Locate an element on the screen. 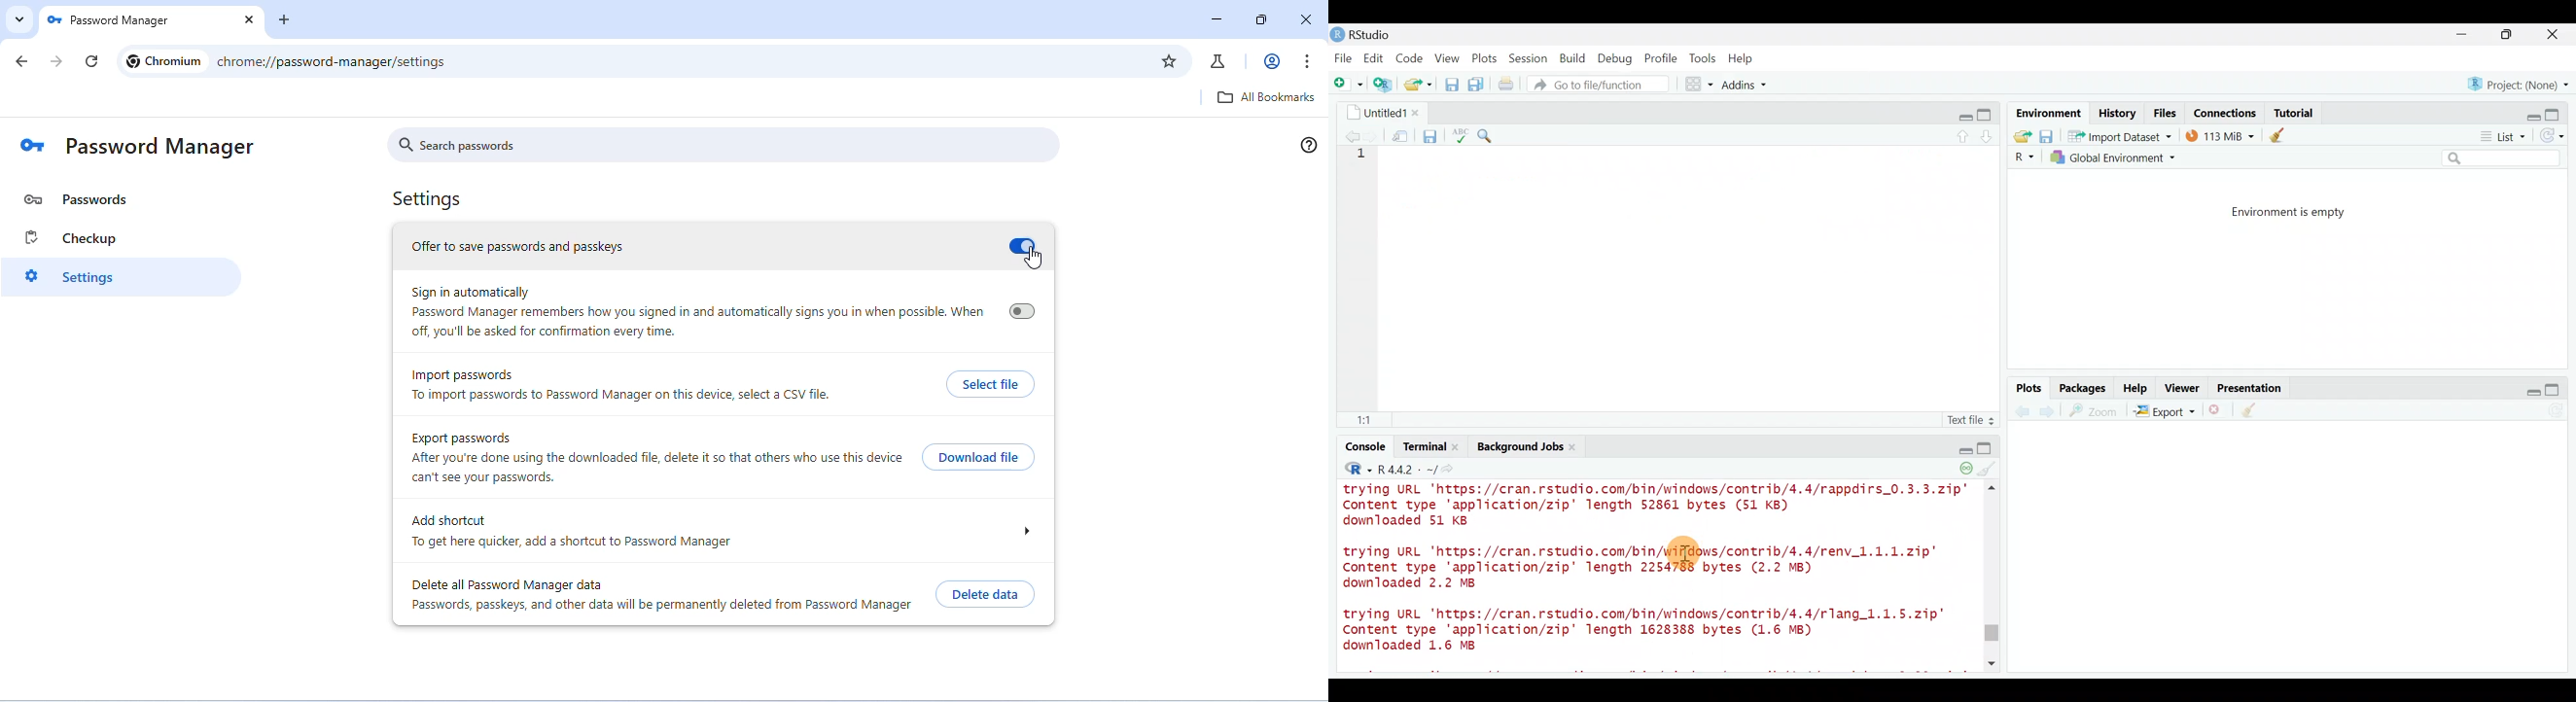 This screenshot has height=728, width=2576. maximize is located at coordinates (1981, 447).